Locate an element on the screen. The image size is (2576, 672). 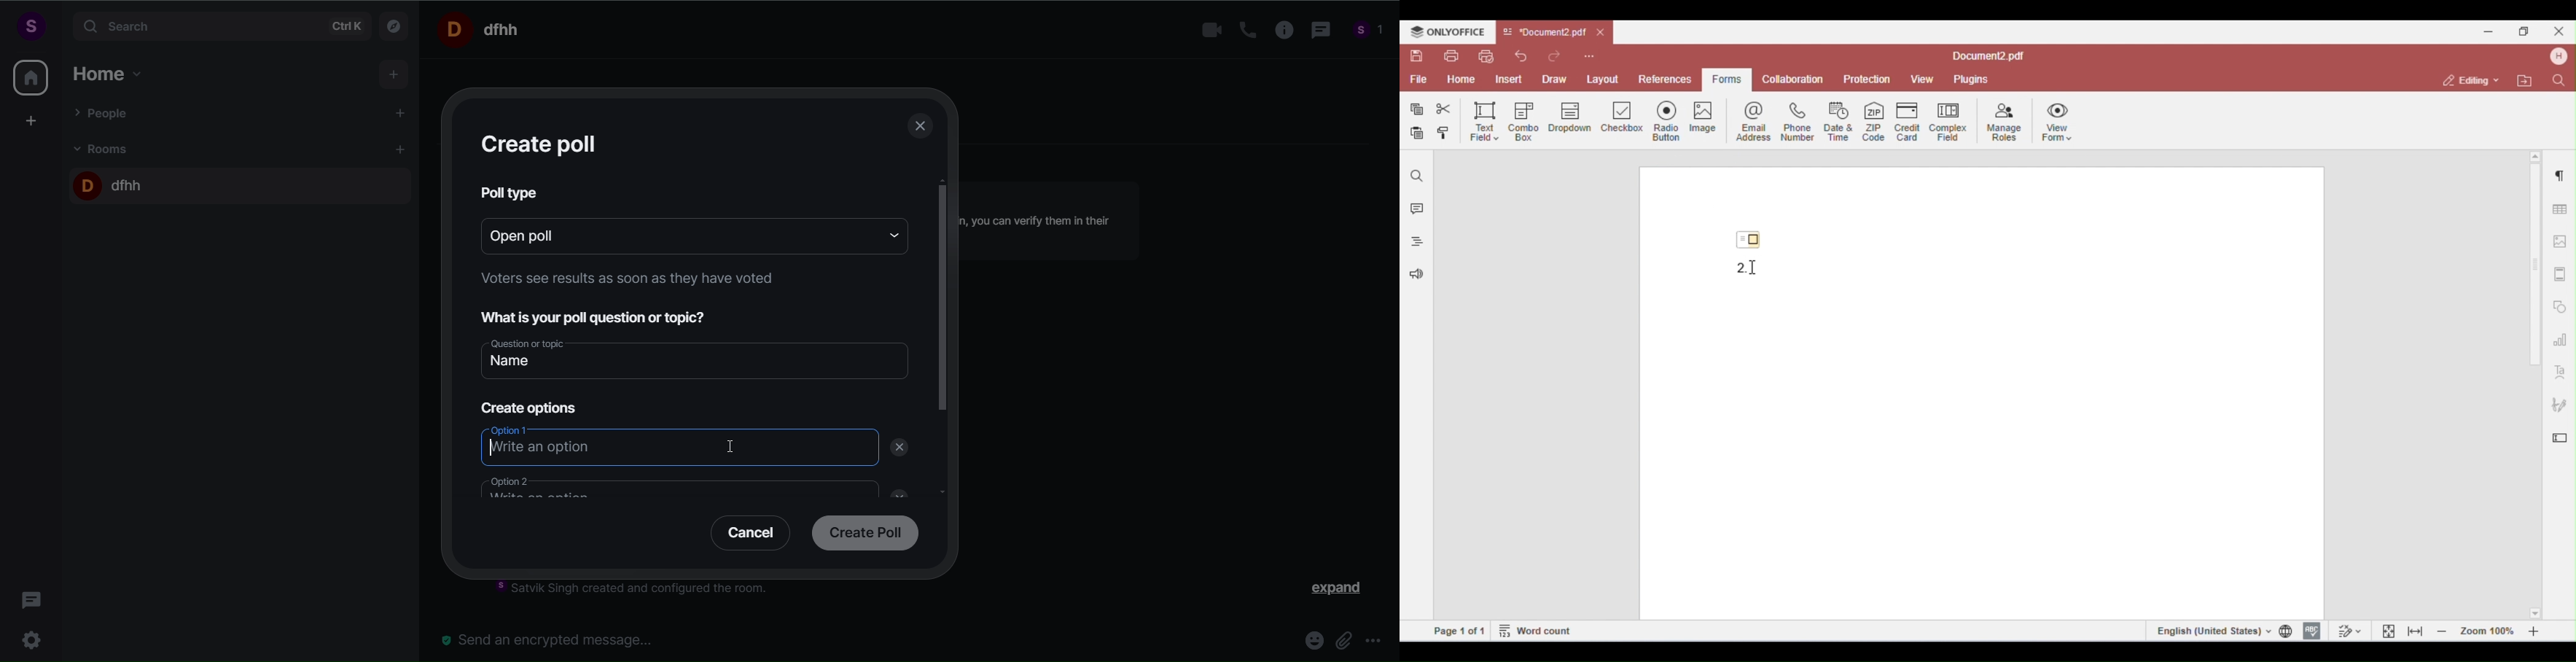
instruction is located at coordinates (642, 591).